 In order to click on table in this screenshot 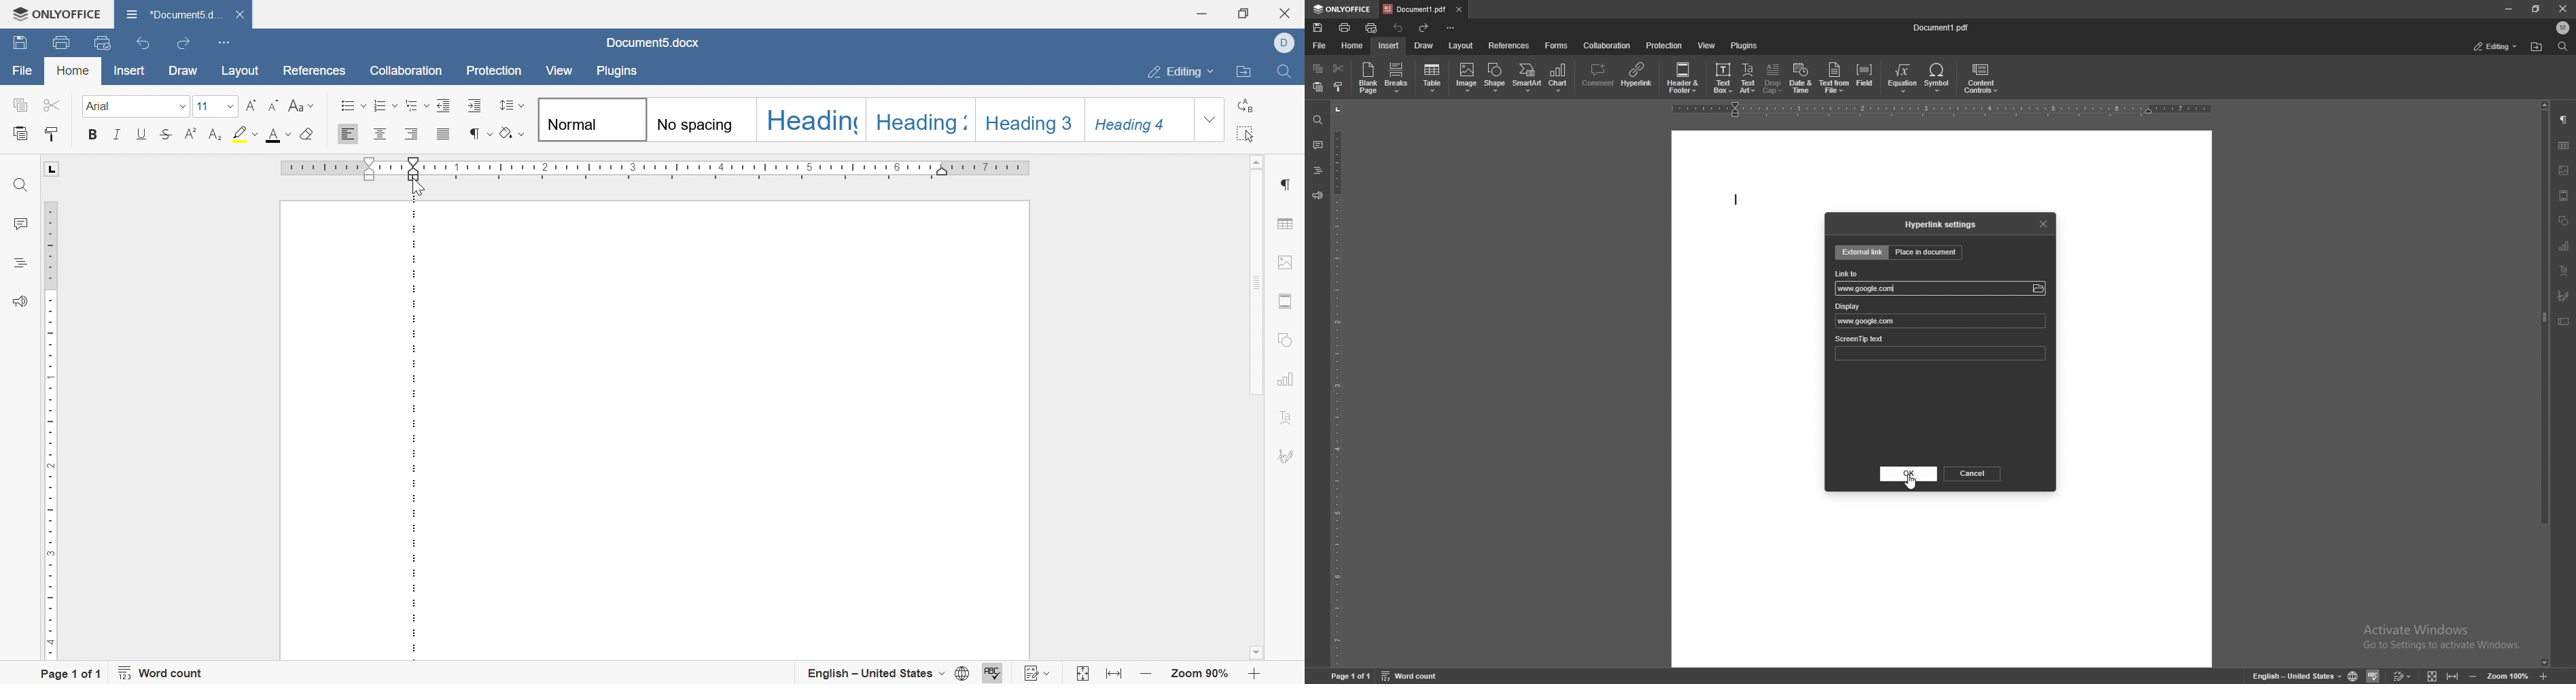, I will do `click(1433, 78)`.